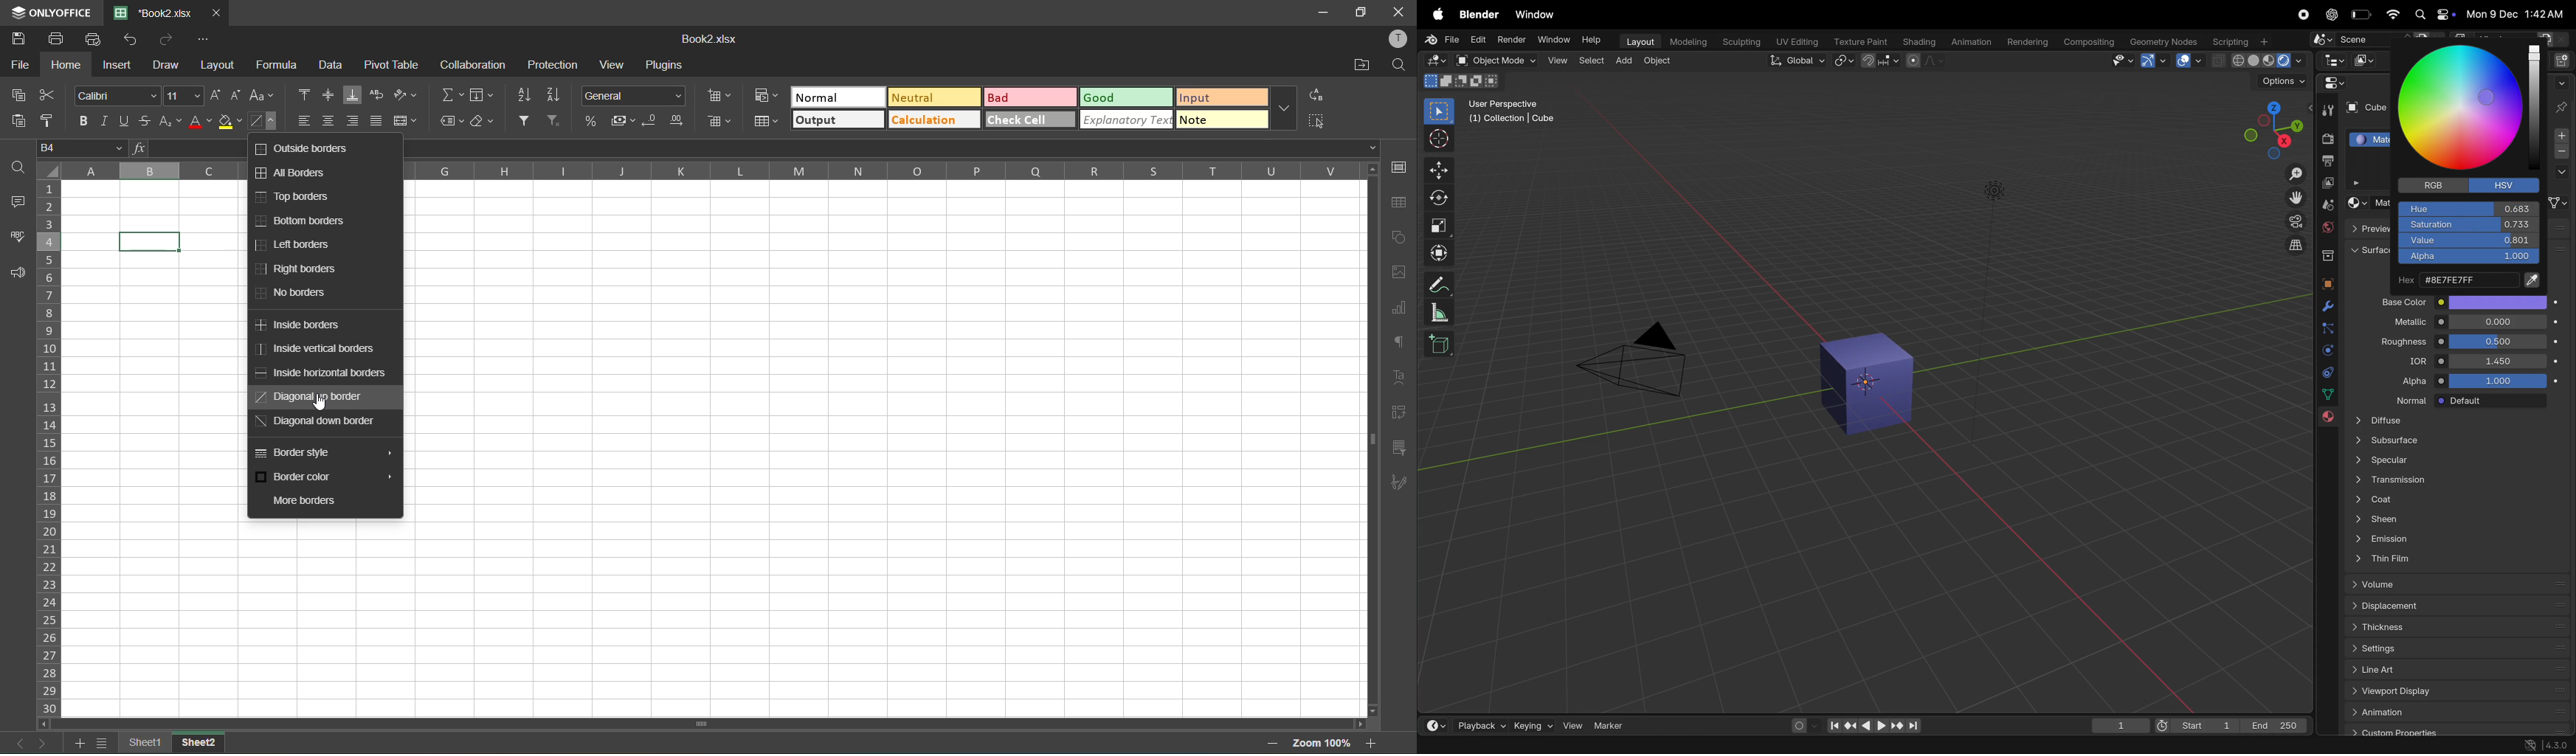 This screenshot has height=756, width=2576. Describe the element at coordinates (2453, 463) in the screenshot. I see `Spectular` at that location.